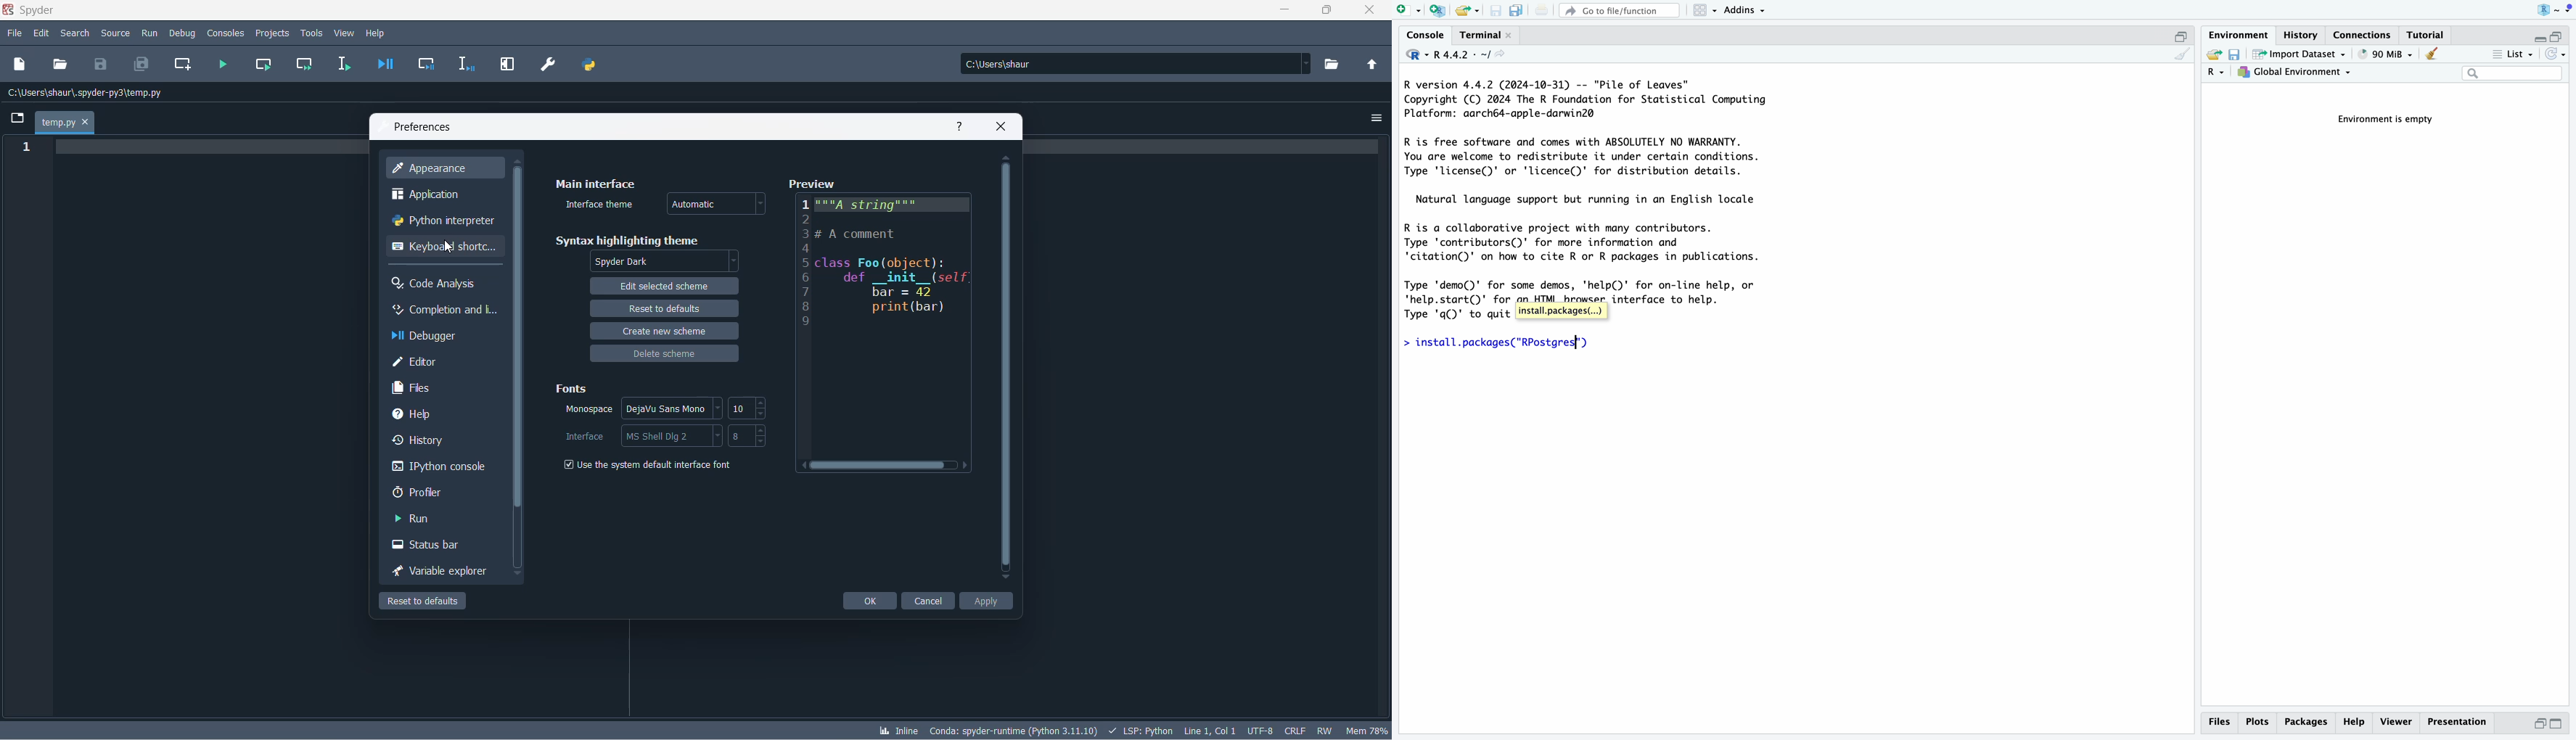  Describe the element at coordinates (2182, 55) in the screenshot. I see `console` at that location.